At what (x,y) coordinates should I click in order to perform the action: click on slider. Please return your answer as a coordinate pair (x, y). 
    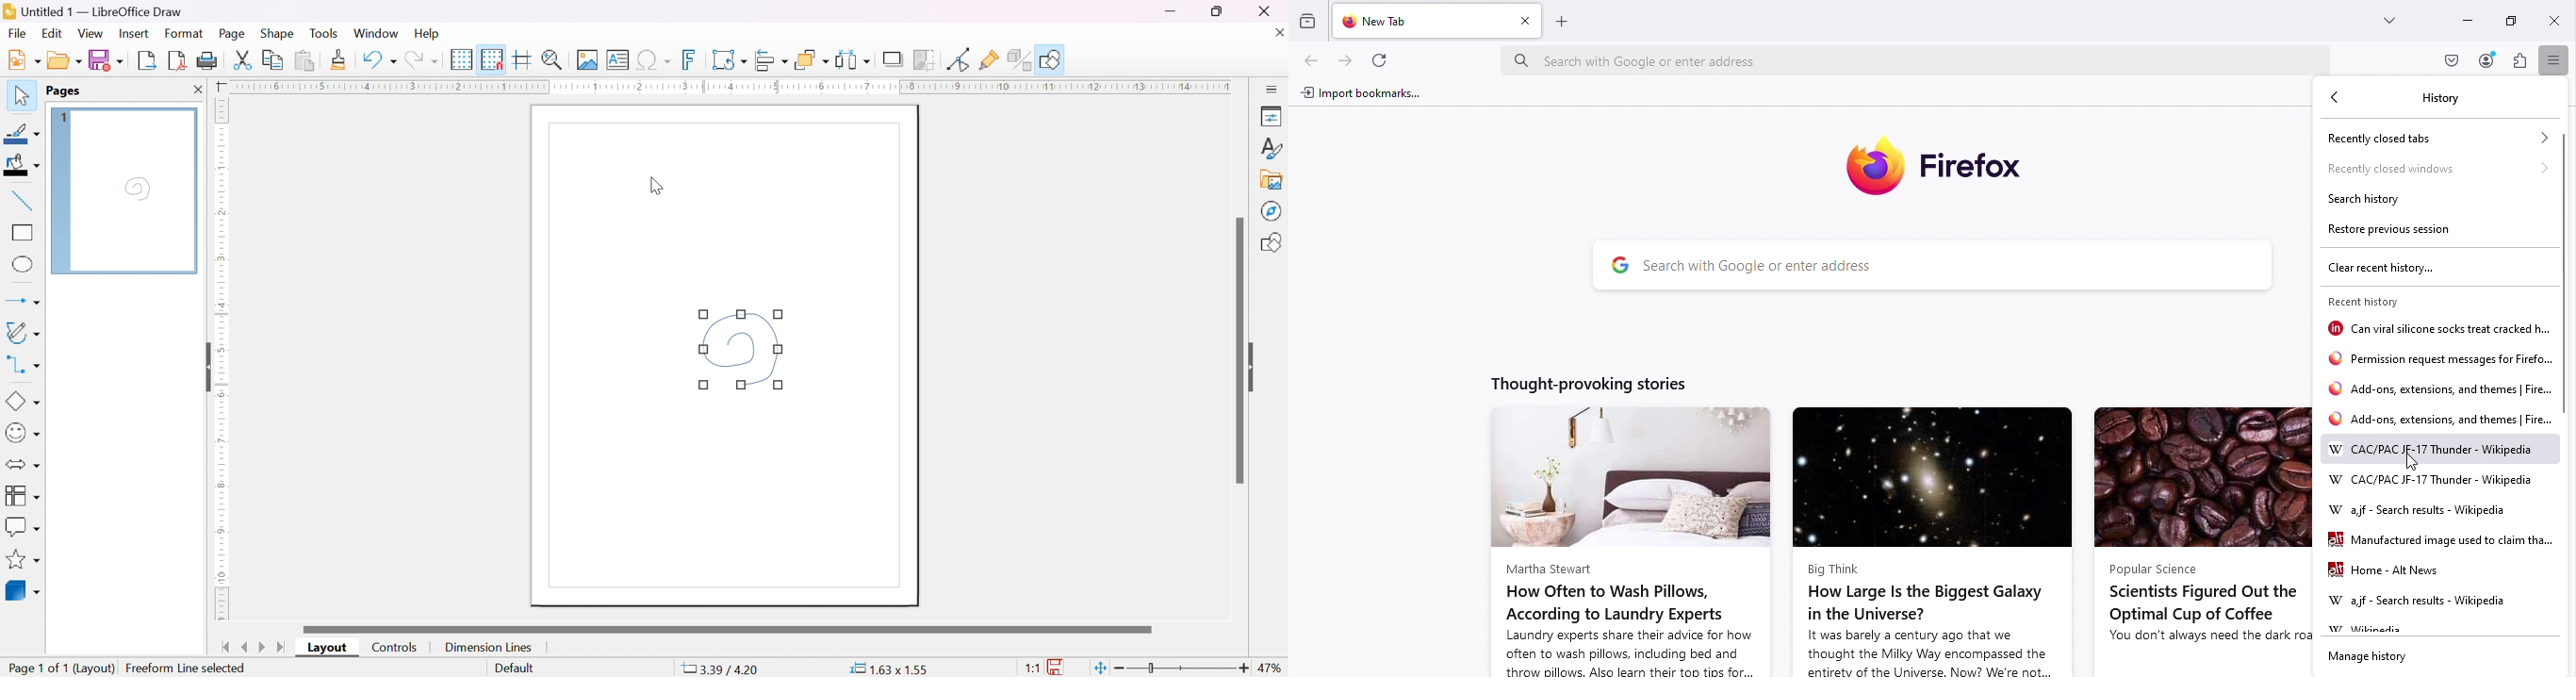
    Looking at the image, I should click on (1185, 669).